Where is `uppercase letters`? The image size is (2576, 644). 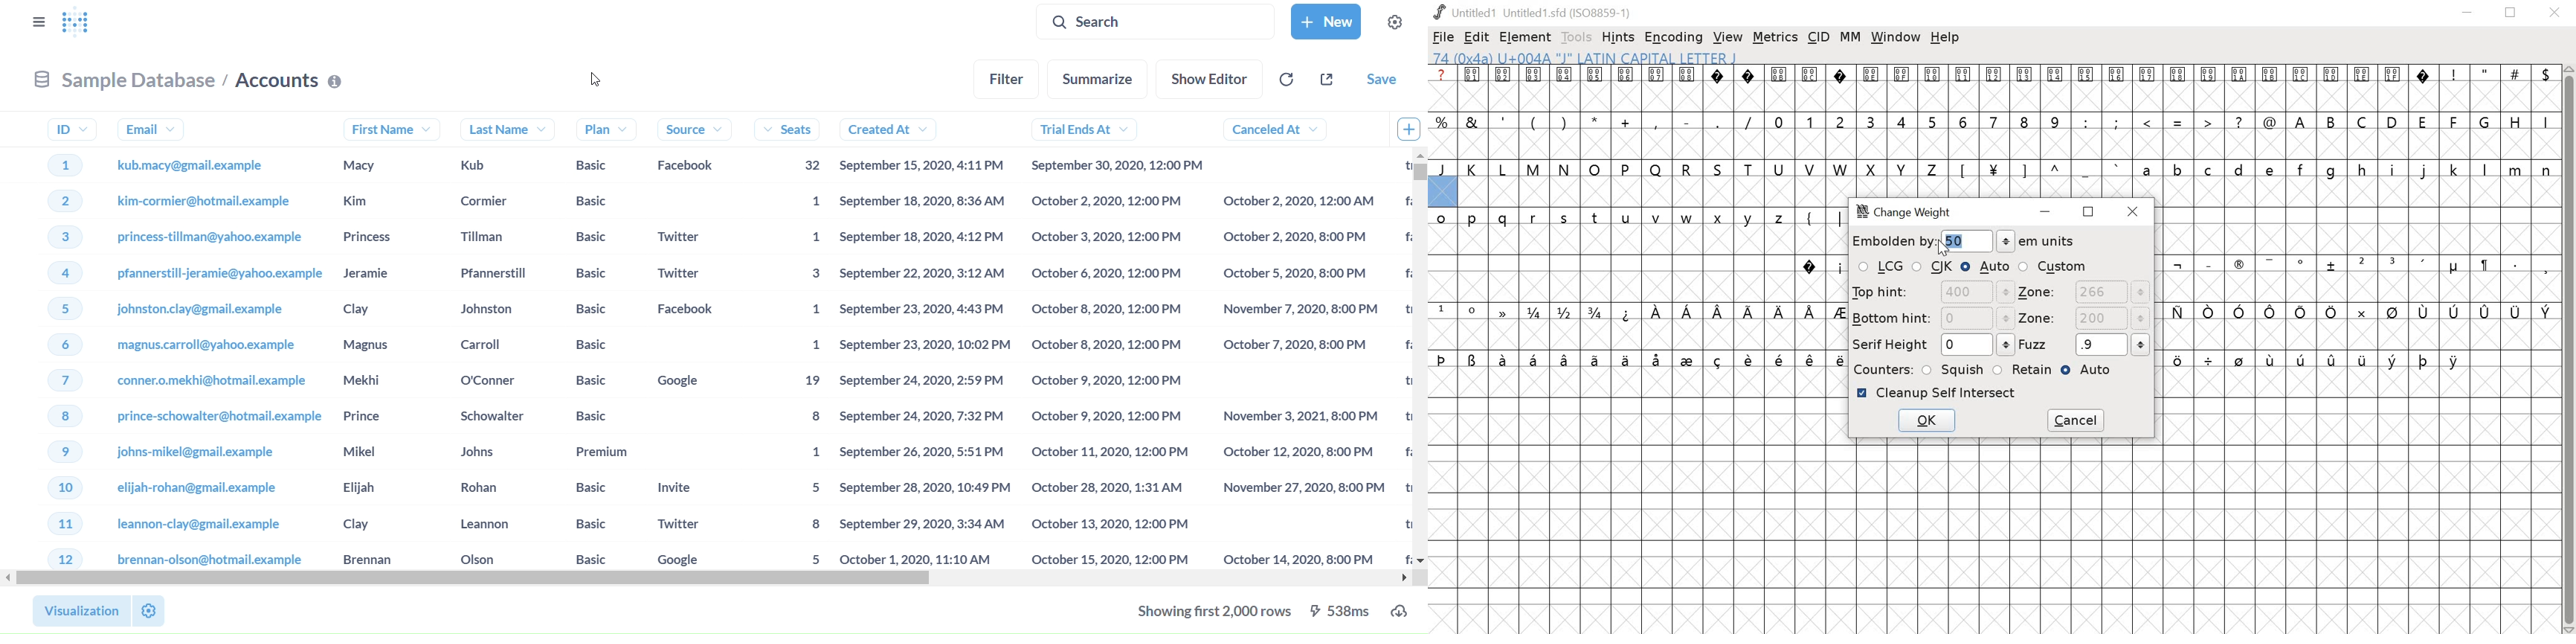
uppercase letters is located at coordinates (1684, 169).